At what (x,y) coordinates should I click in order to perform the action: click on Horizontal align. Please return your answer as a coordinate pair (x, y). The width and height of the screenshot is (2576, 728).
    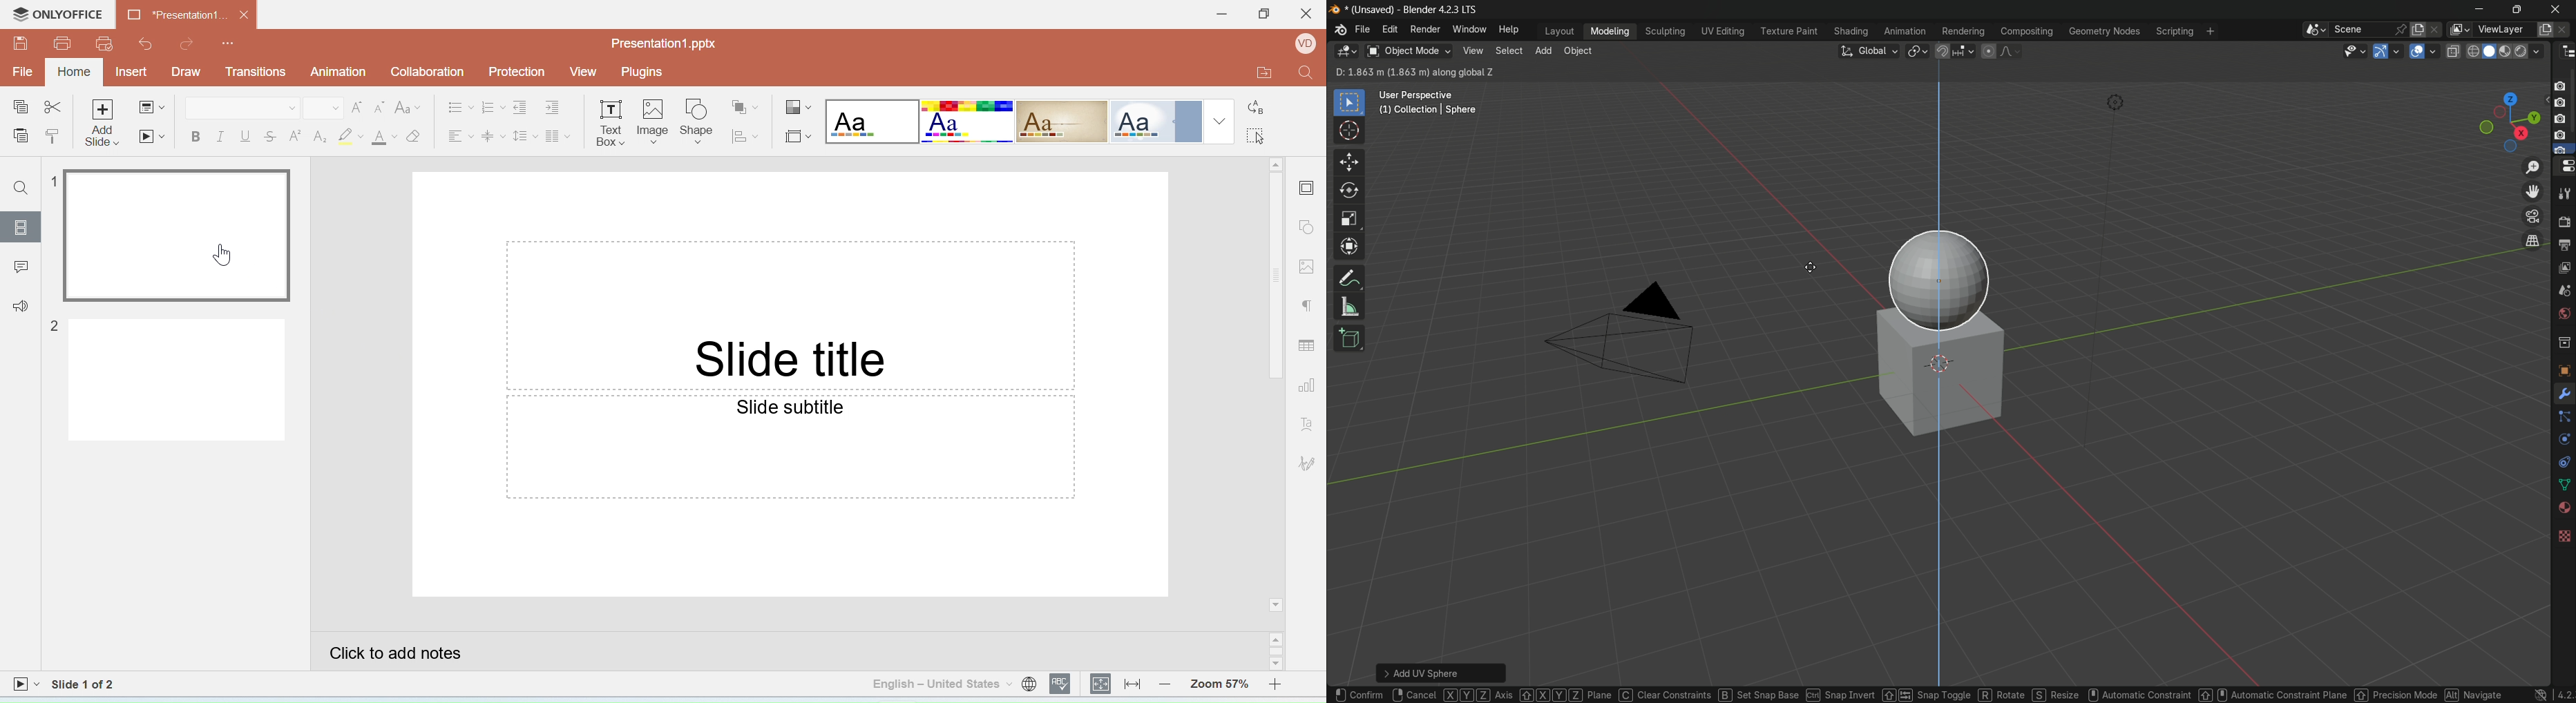
    Looking at the image, I should click on (459, 133).